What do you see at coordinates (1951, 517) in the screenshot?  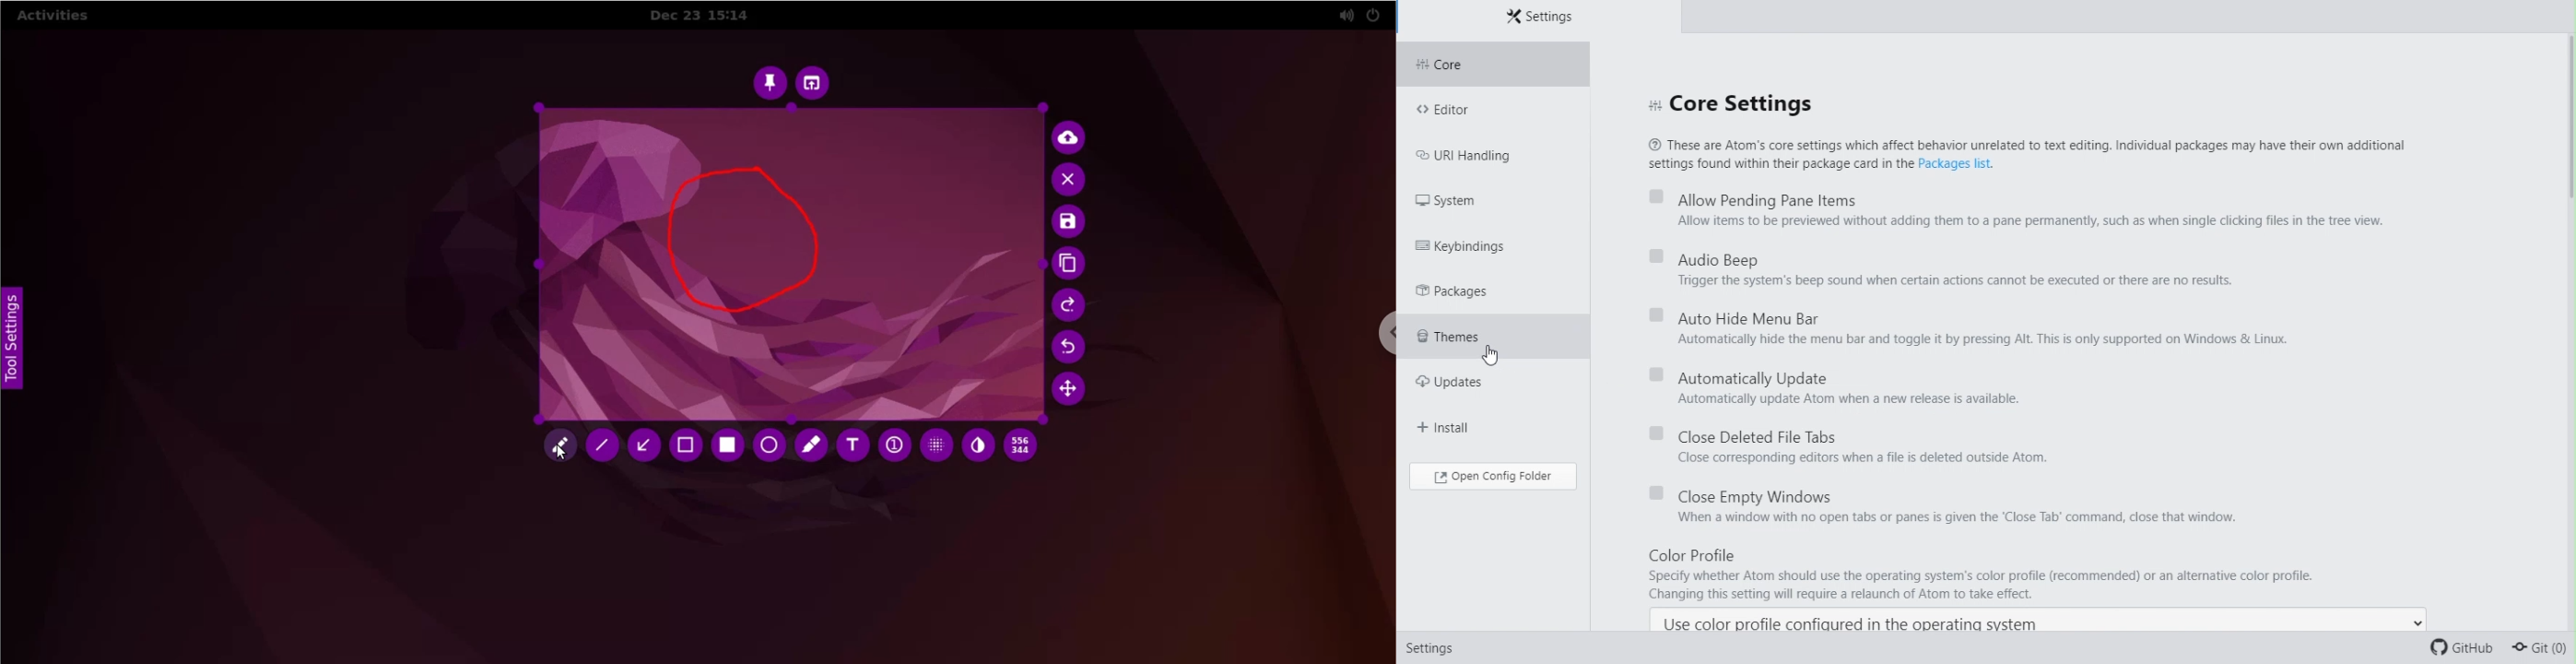 I see `When a window with no open tabs or panes is given the ‘Close Tab’ command, close that window.` at bounding box center [1951, 517].